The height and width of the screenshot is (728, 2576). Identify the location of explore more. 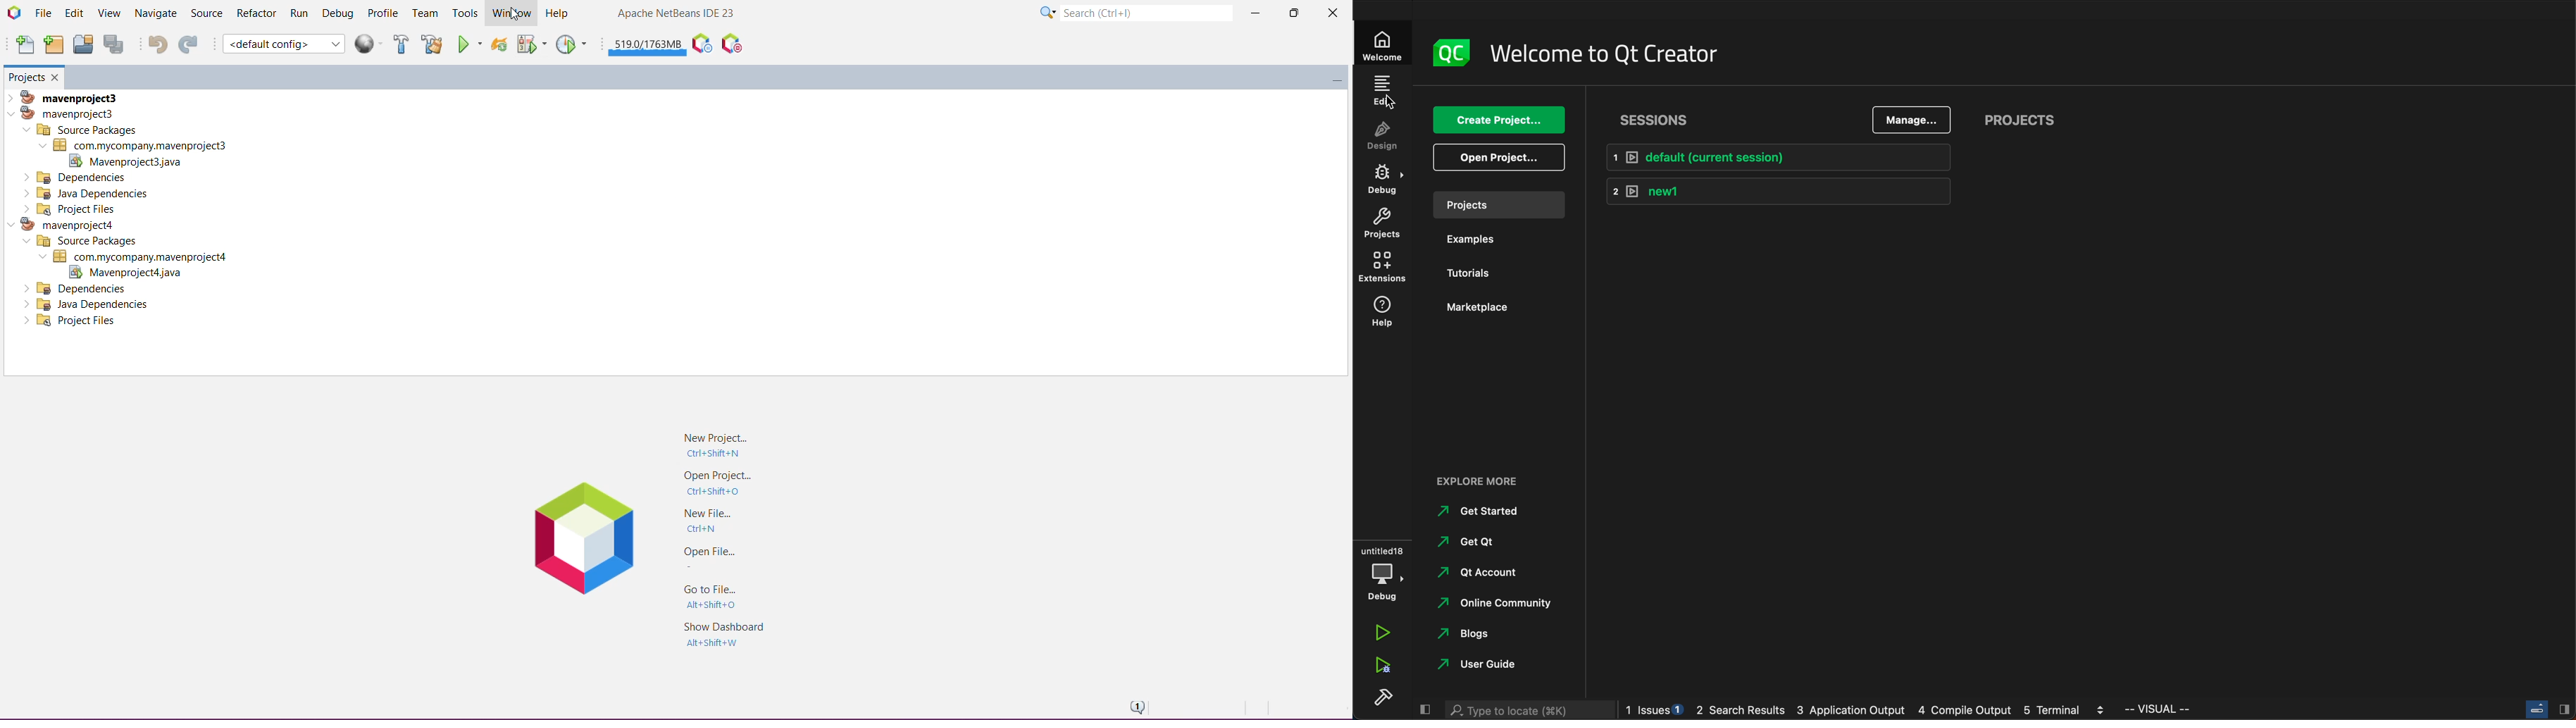
(1483, 478).